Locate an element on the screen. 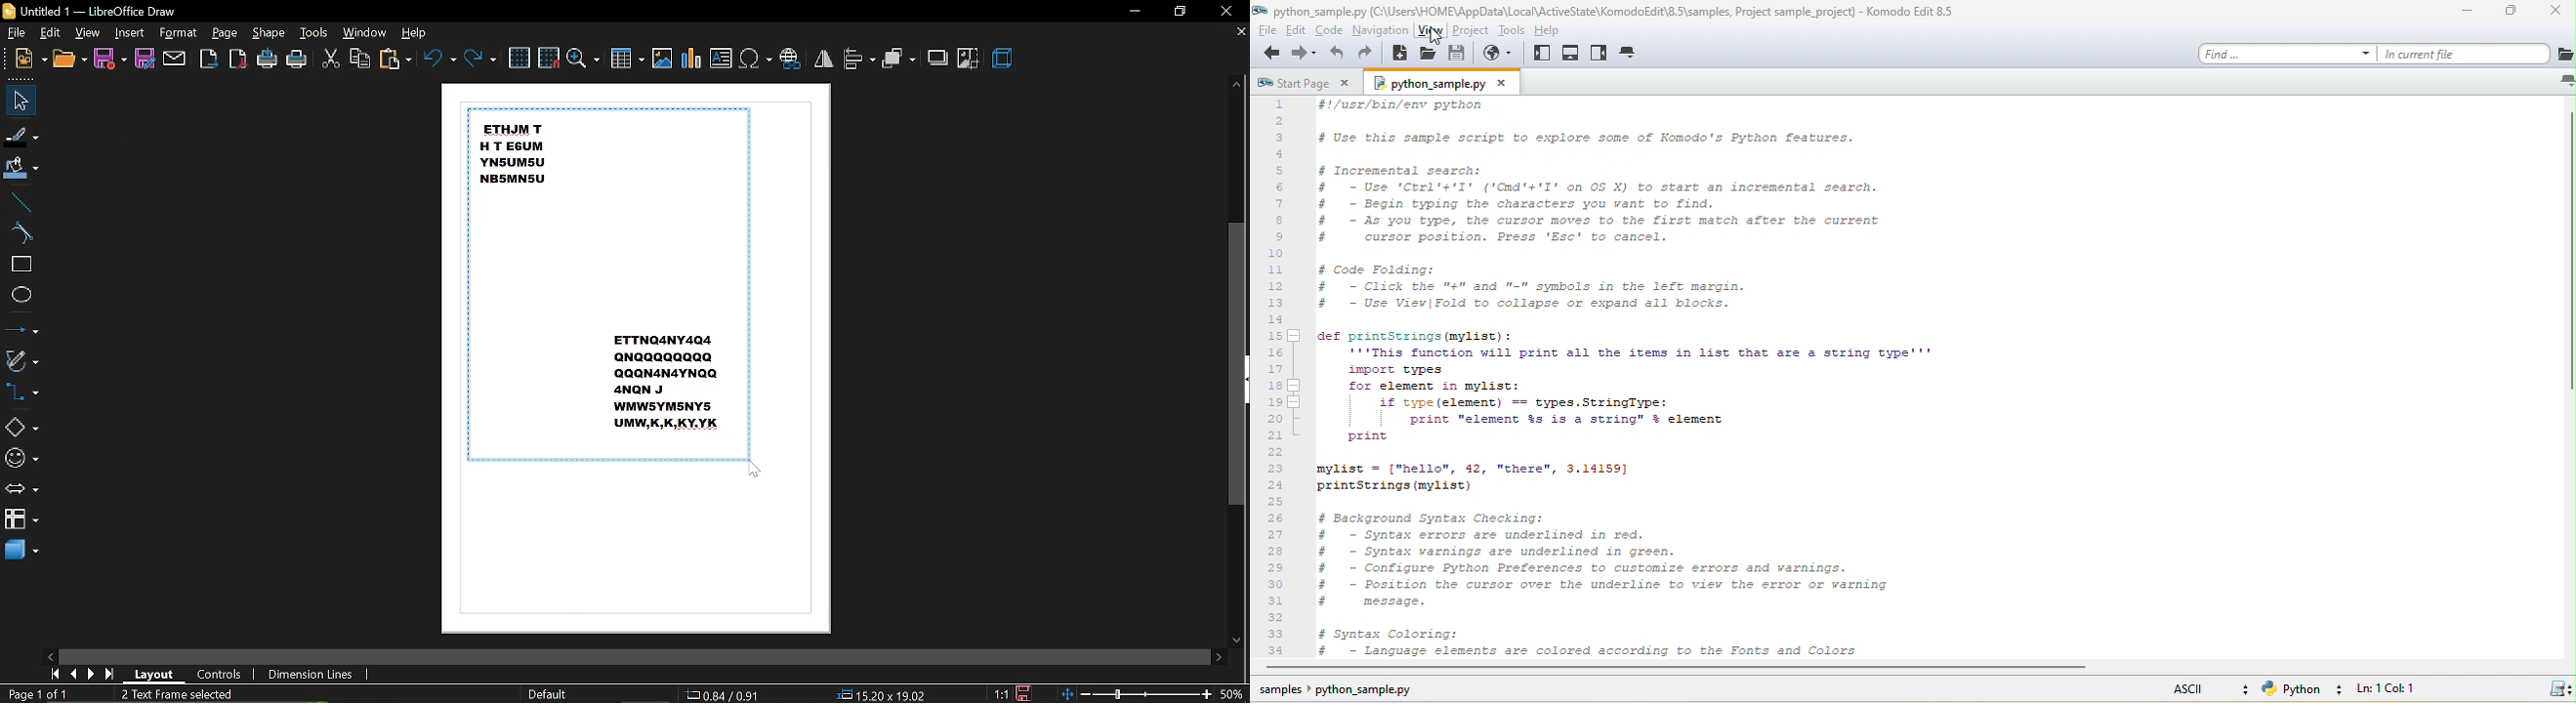  cut  is located at coordinates (331, 59).